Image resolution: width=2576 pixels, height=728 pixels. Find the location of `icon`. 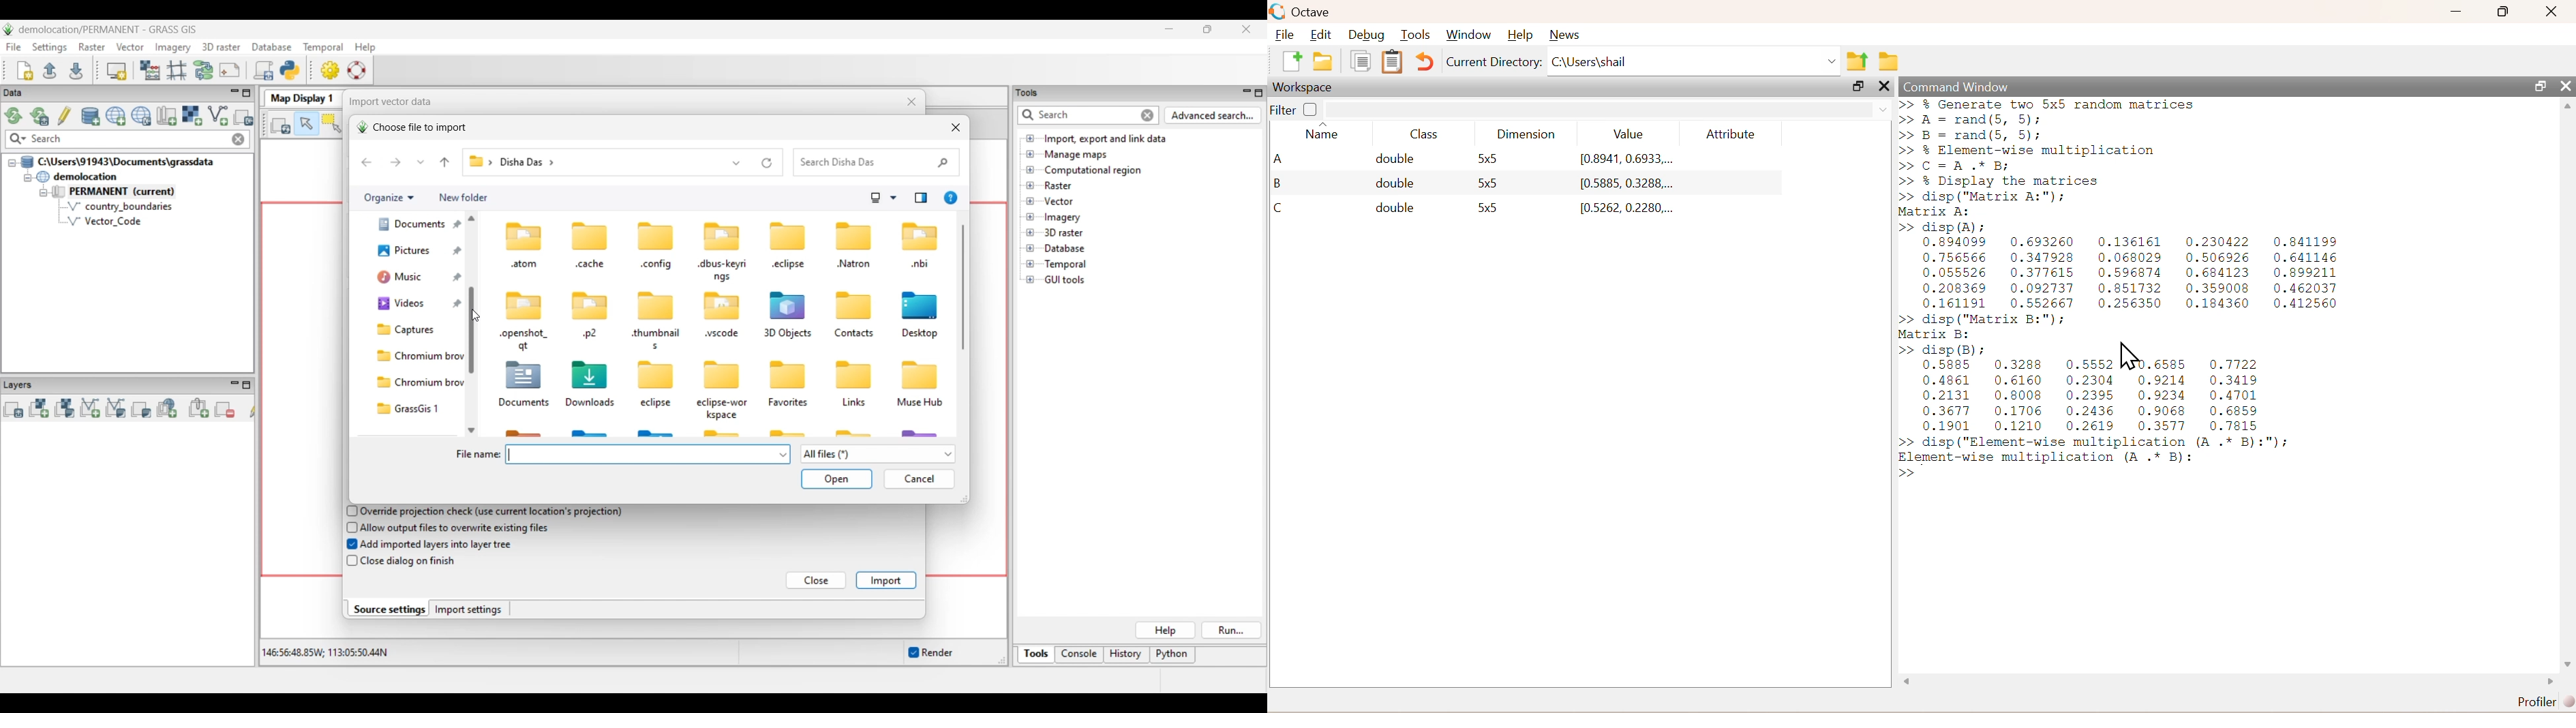

icon is located at coordinates (722, 306).